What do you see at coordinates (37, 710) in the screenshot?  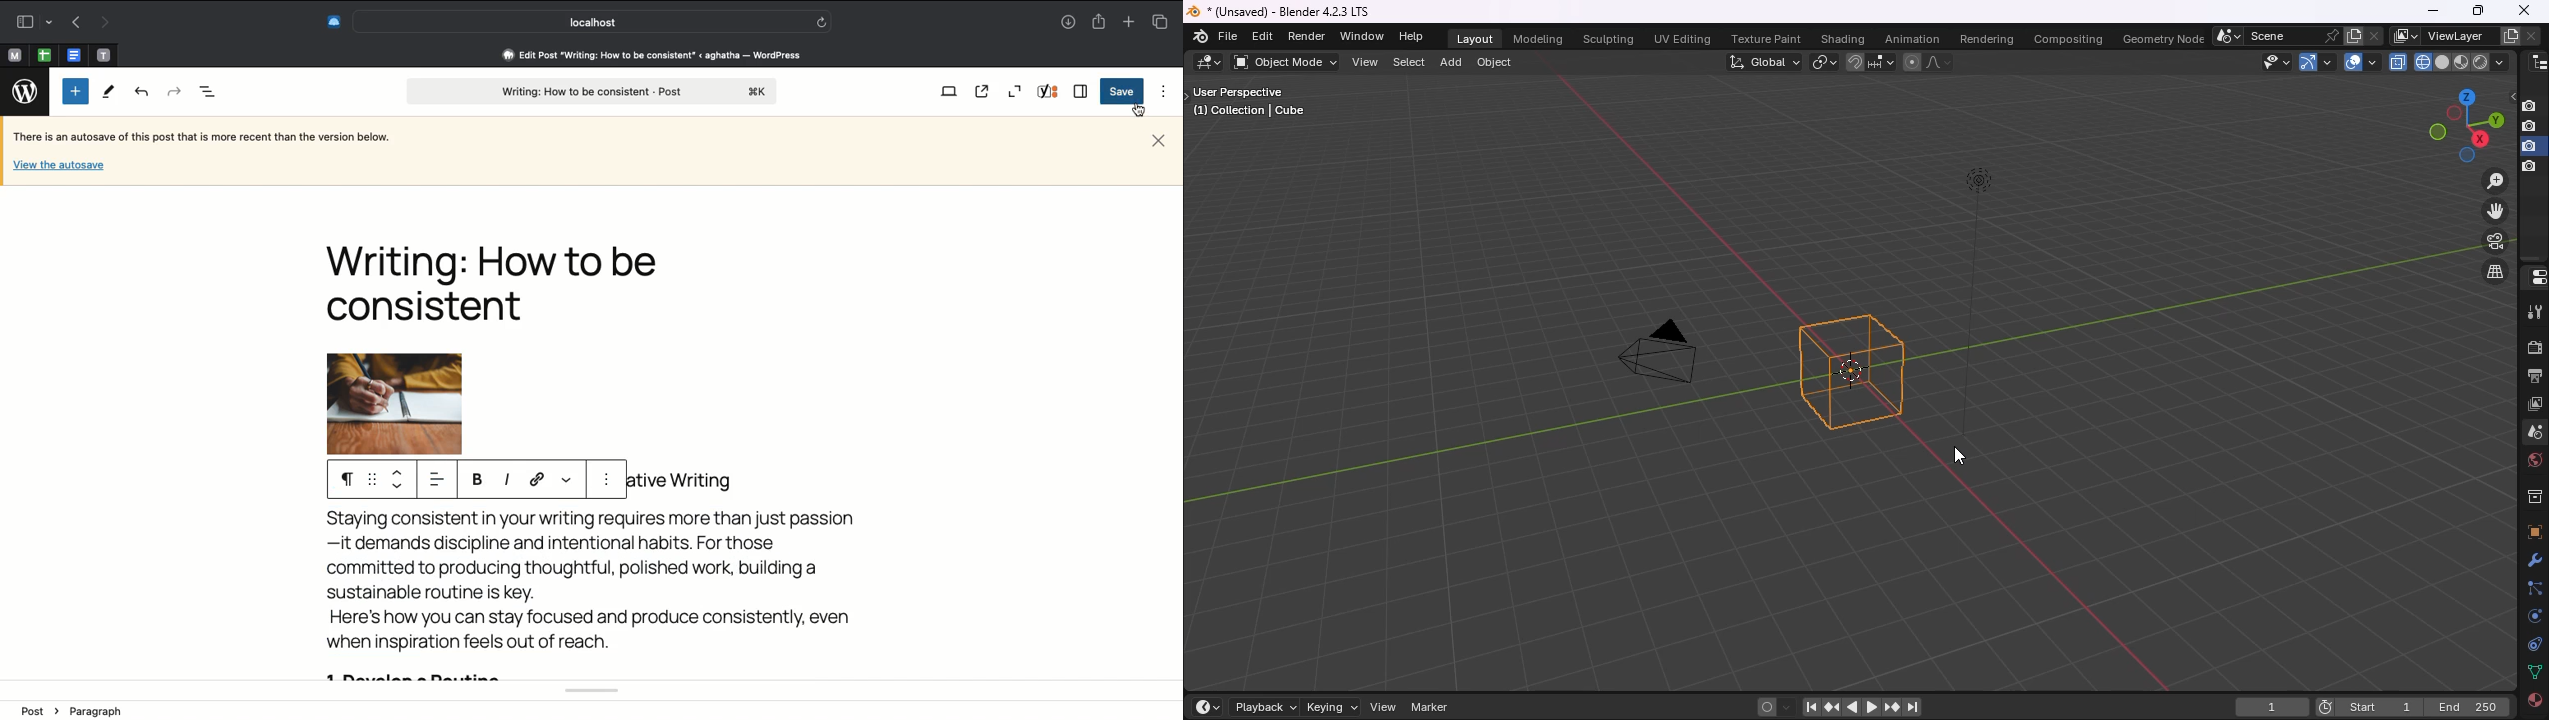 I see `Post` at bounding box center [37, 710].